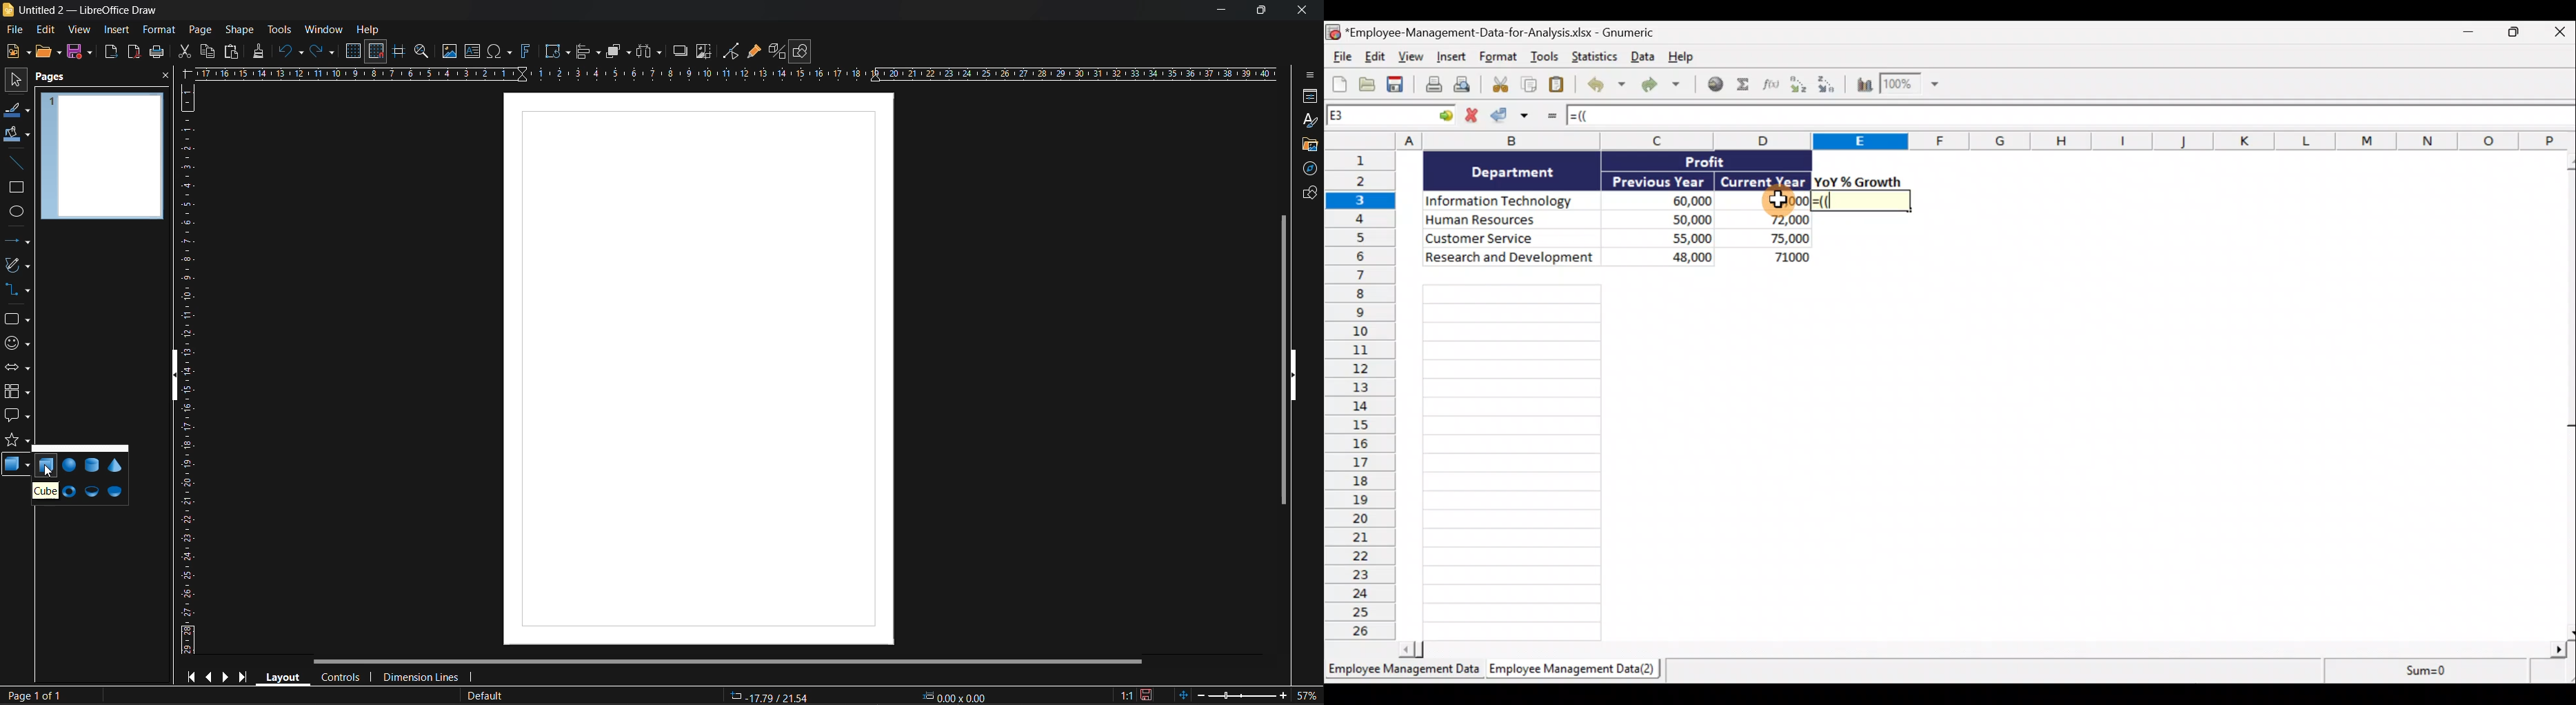  I want to click on Sort Descending, so click(1829, 86).